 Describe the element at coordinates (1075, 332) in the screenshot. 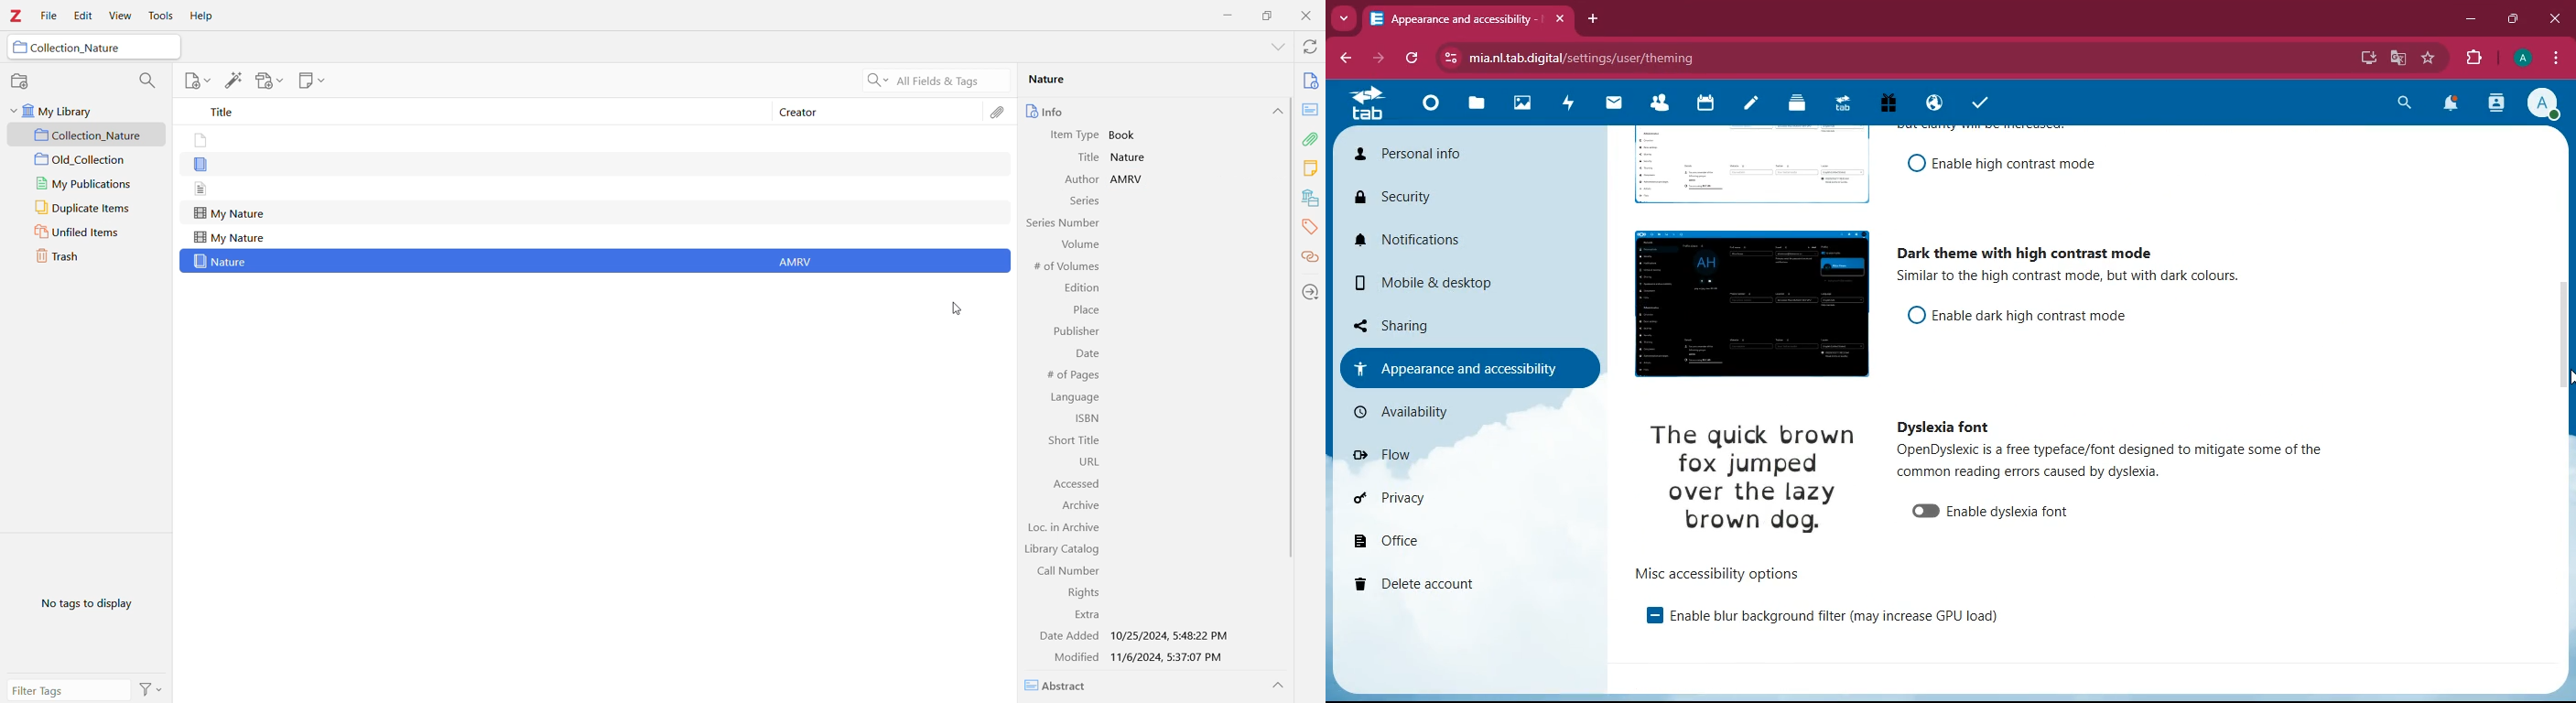

I see `Publisher` at that location.